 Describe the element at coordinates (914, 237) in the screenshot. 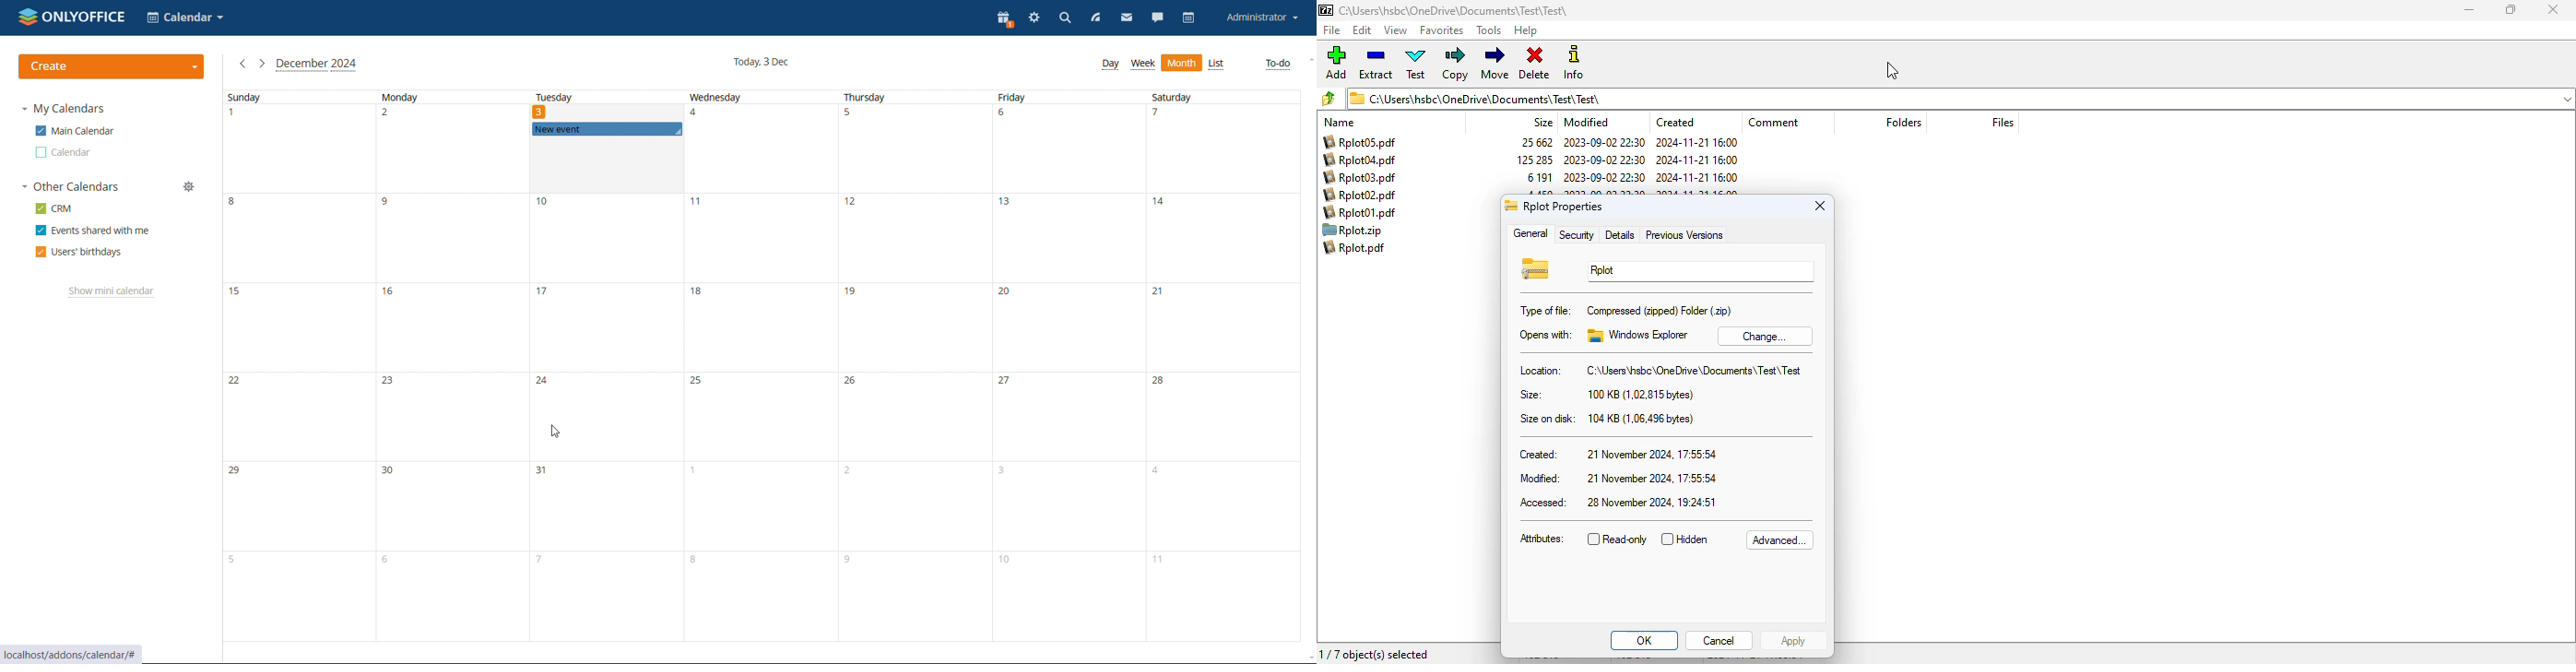

I see `date` at that location.